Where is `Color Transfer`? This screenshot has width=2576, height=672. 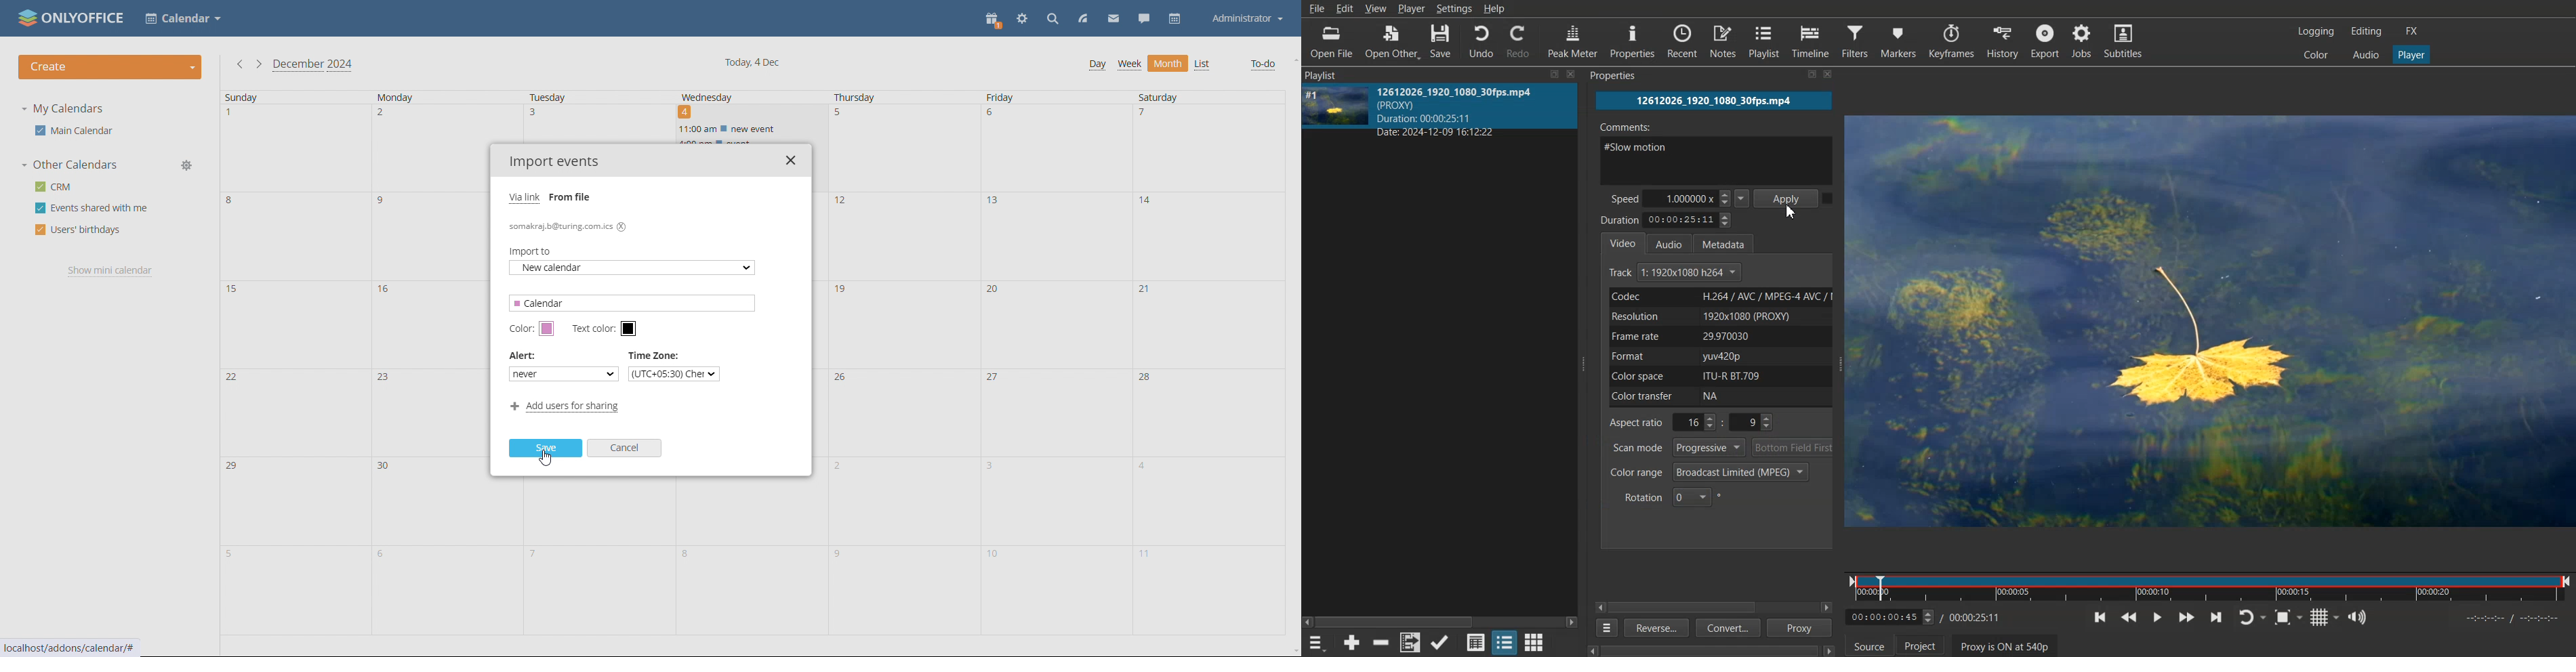
Color Transfer is located at coordinates (1722, 397).